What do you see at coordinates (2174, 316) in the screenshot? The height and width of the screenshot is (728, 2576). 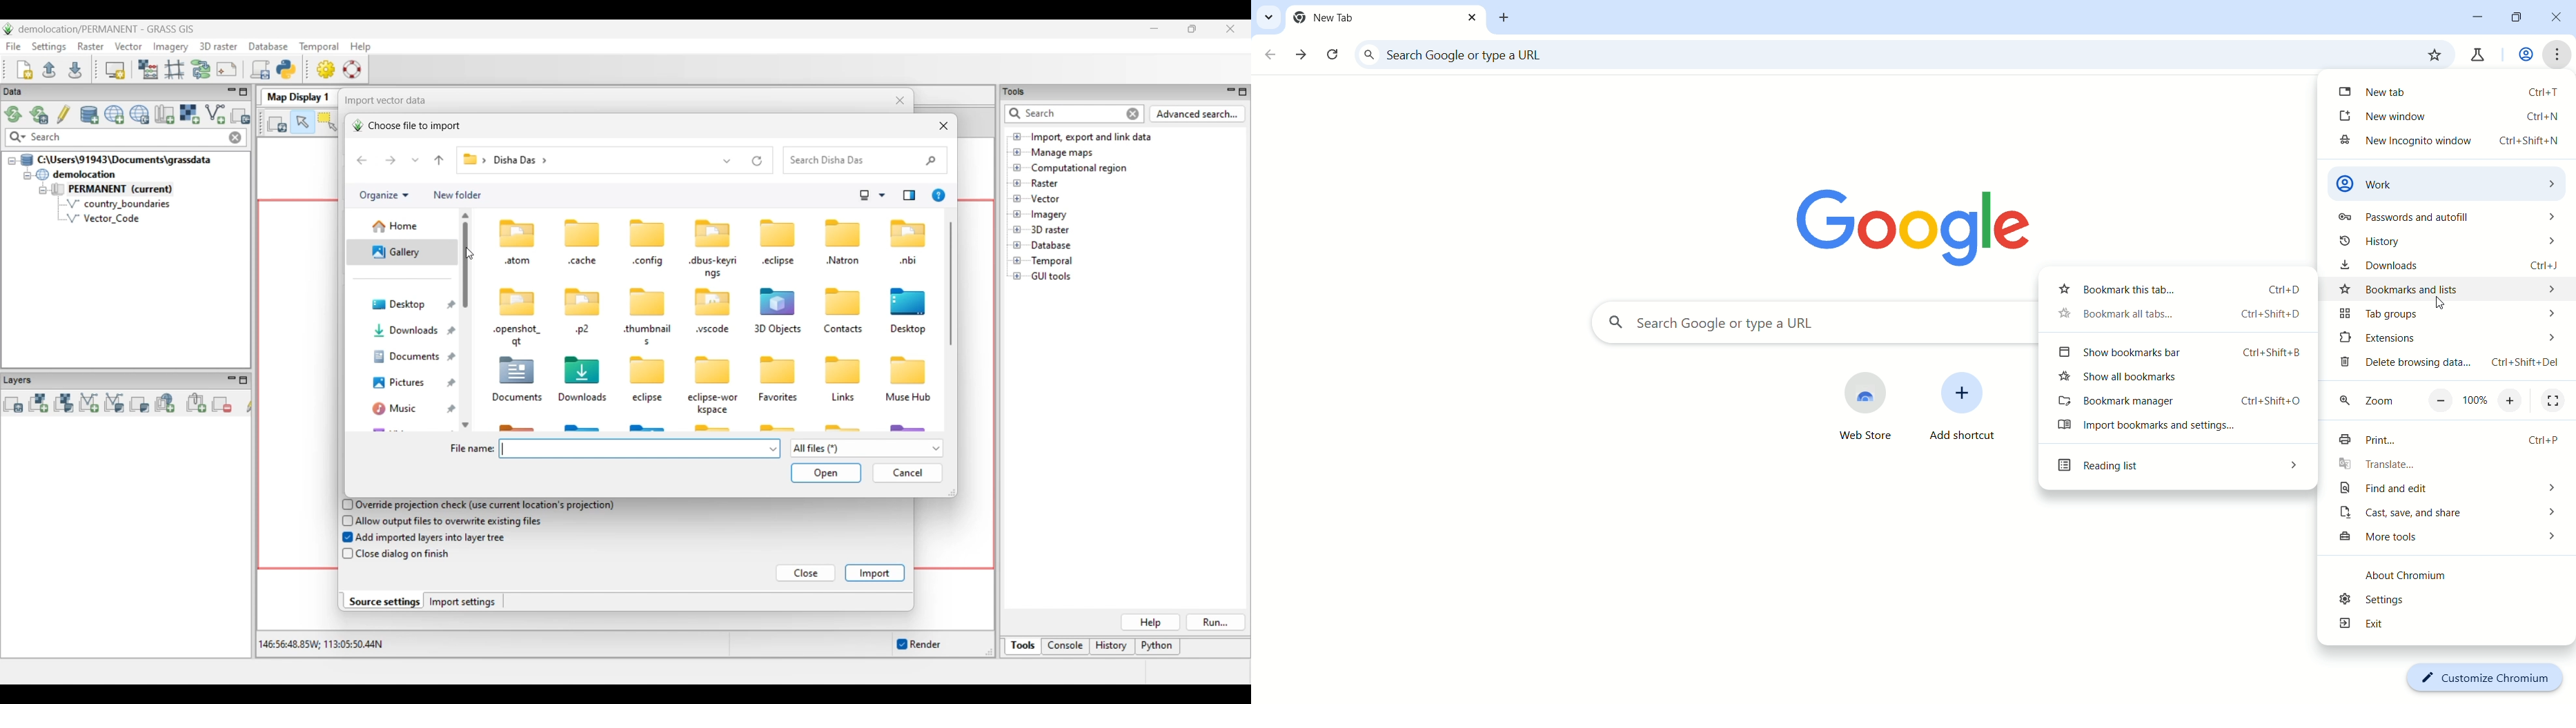 I see `bookmark all tabs` at bounding box center [2174, 316].